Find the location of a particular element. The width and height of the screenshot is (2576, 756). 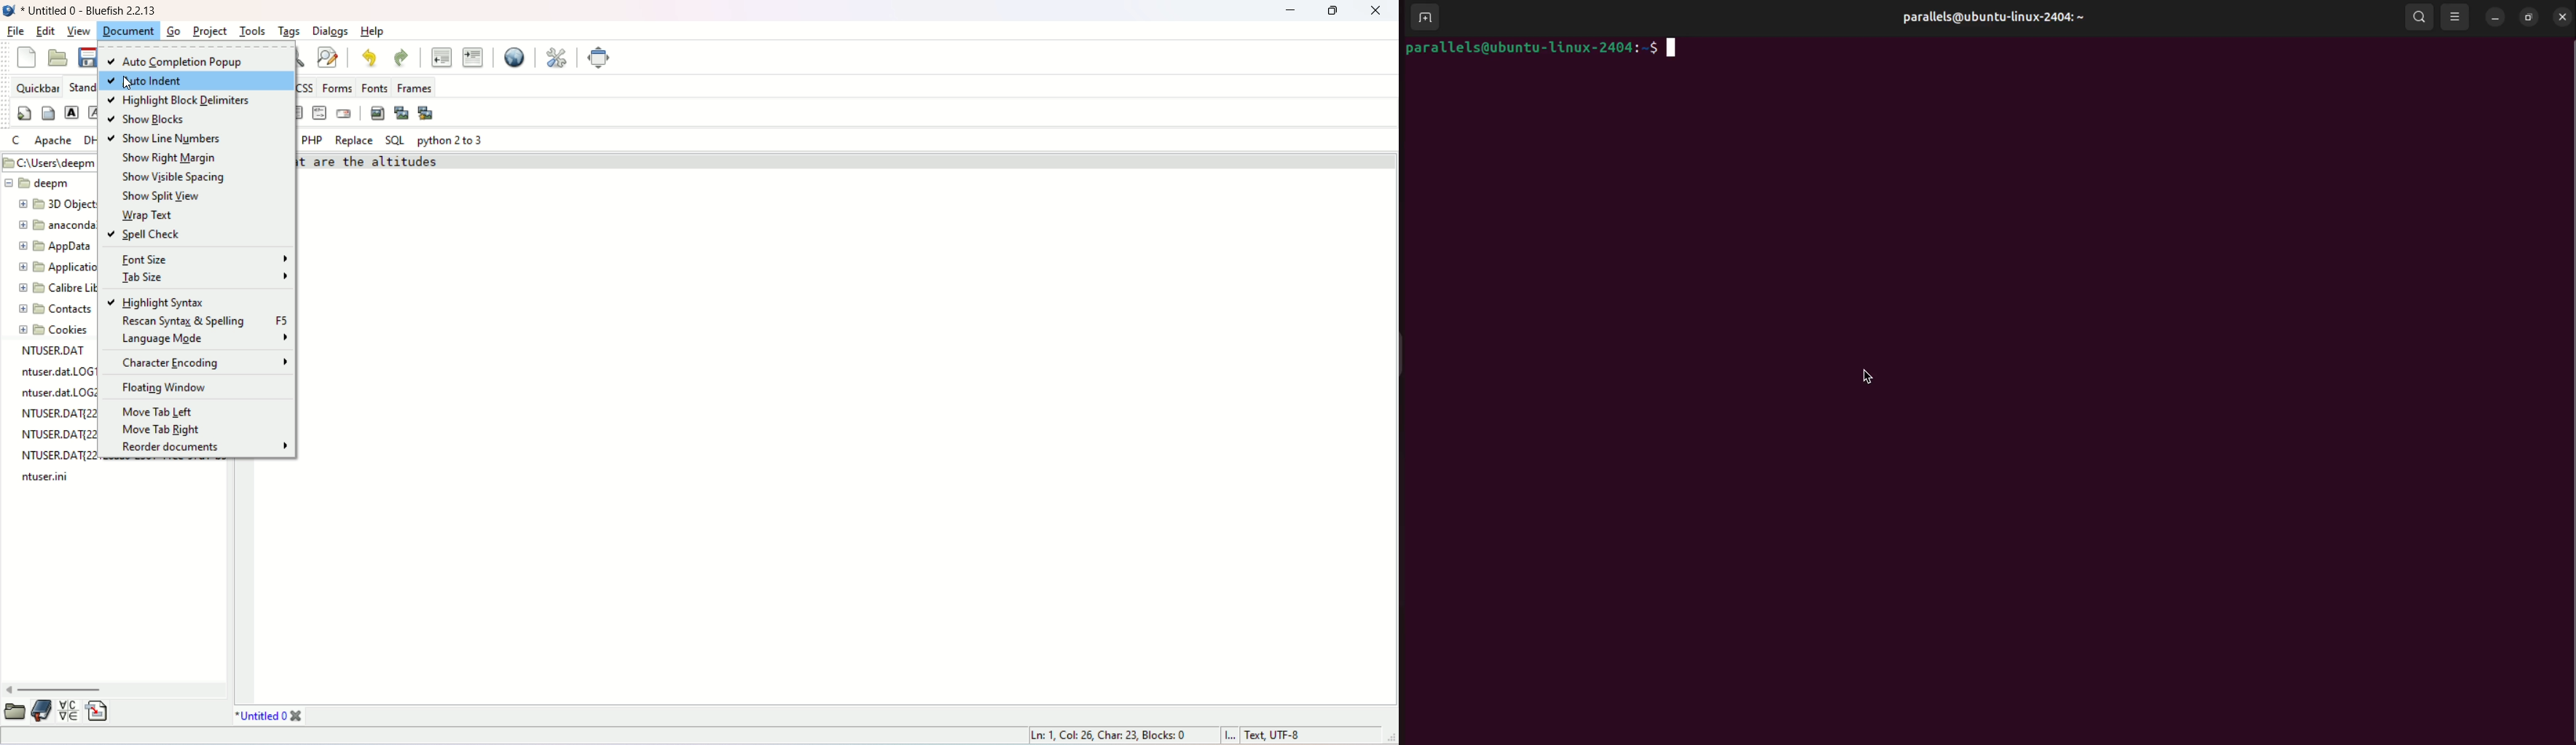

body is located at coordinates (46, 115).